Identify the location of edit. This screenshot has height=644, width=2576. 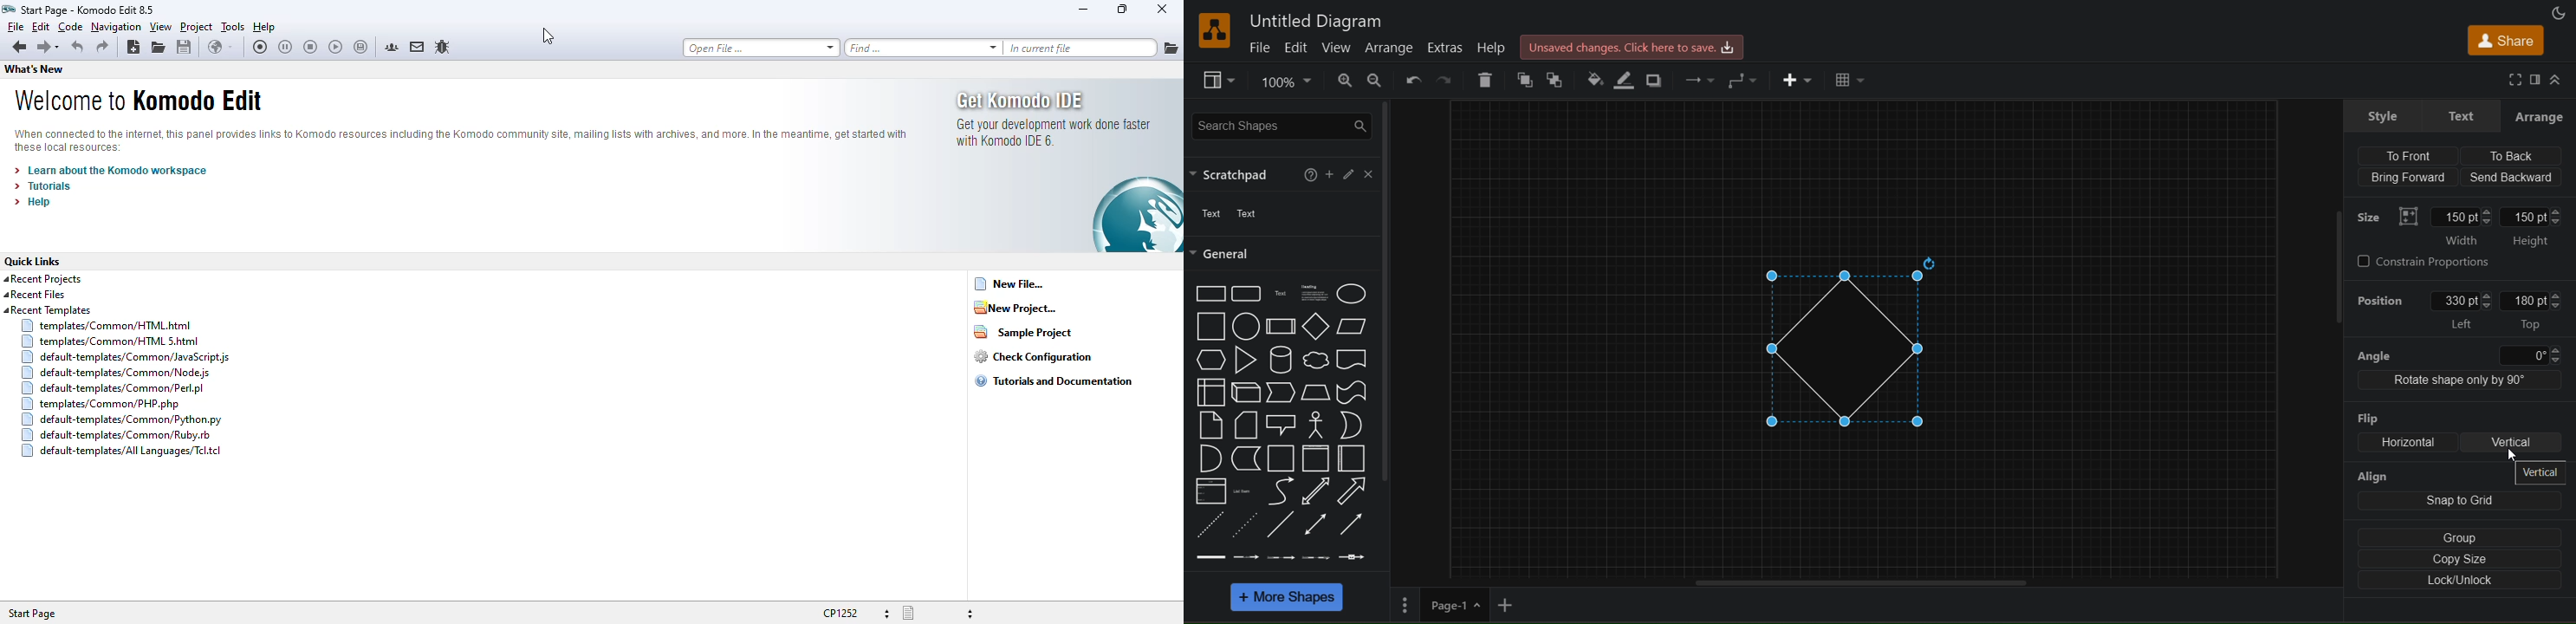
(1301, 46).